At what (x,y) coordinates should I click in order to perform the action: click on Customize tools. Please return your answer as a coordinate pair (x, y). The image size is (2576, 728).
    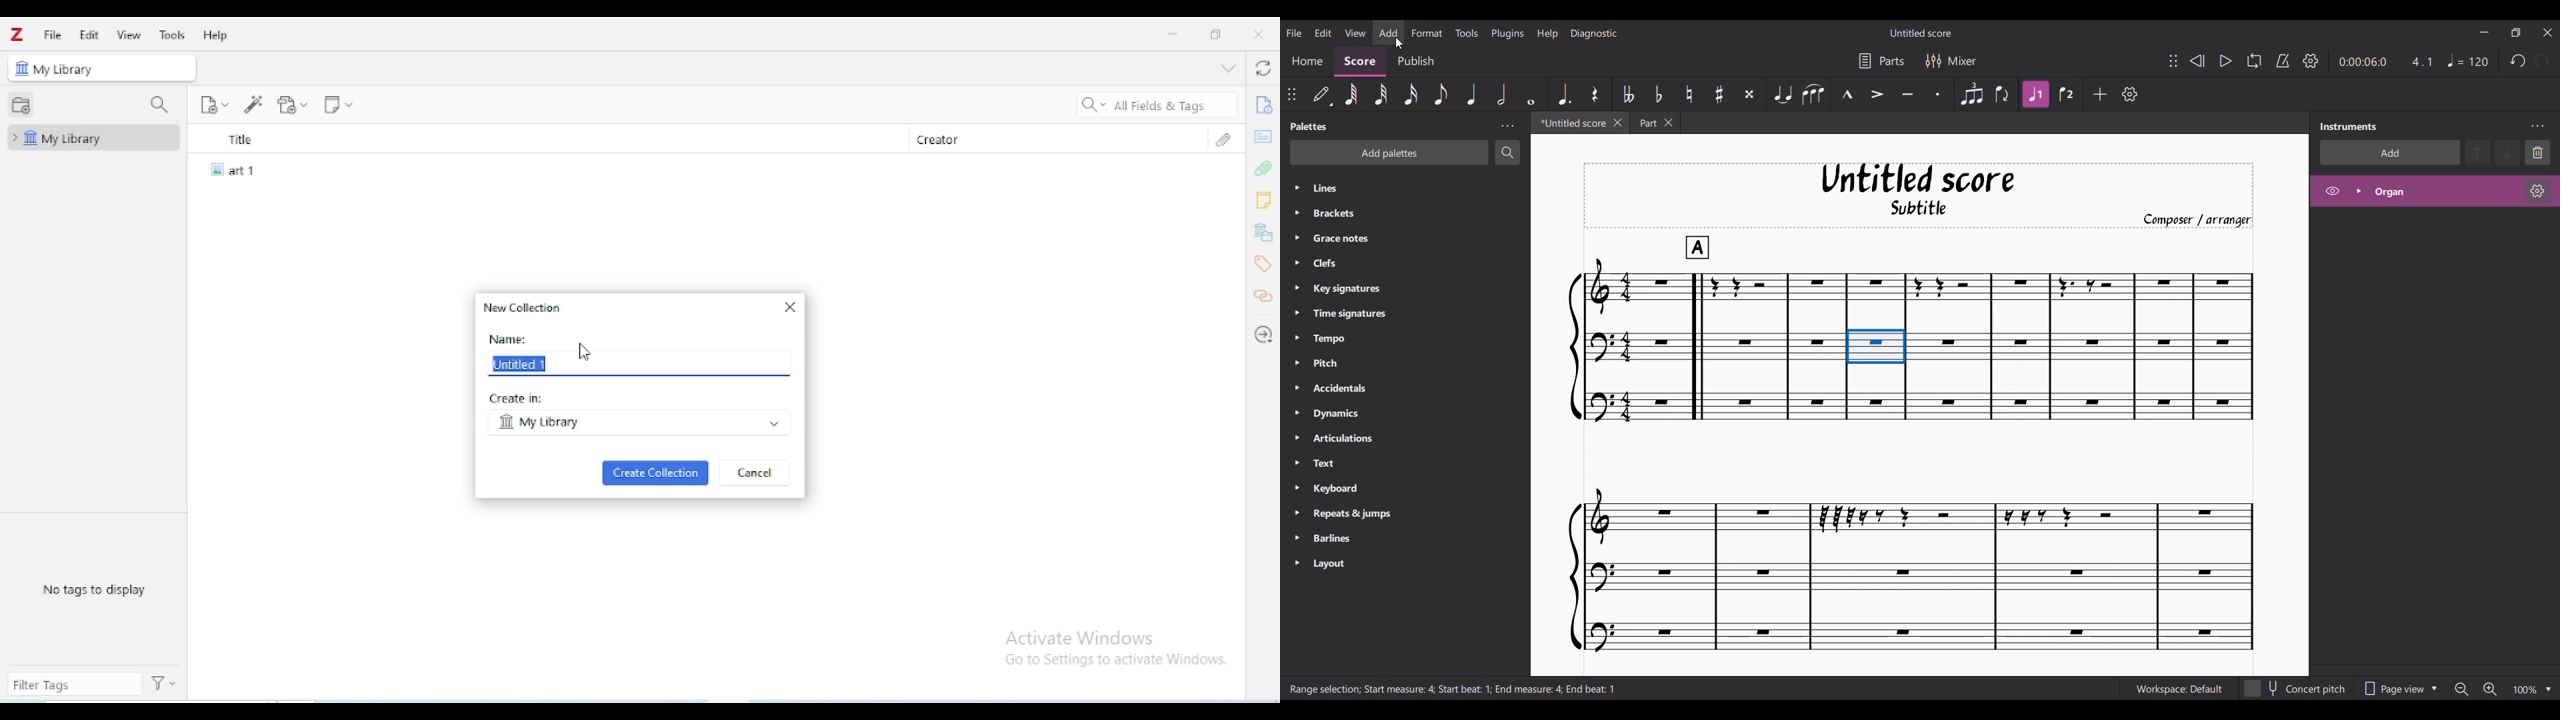
    Looking at the image, I should click on (2129, 93).